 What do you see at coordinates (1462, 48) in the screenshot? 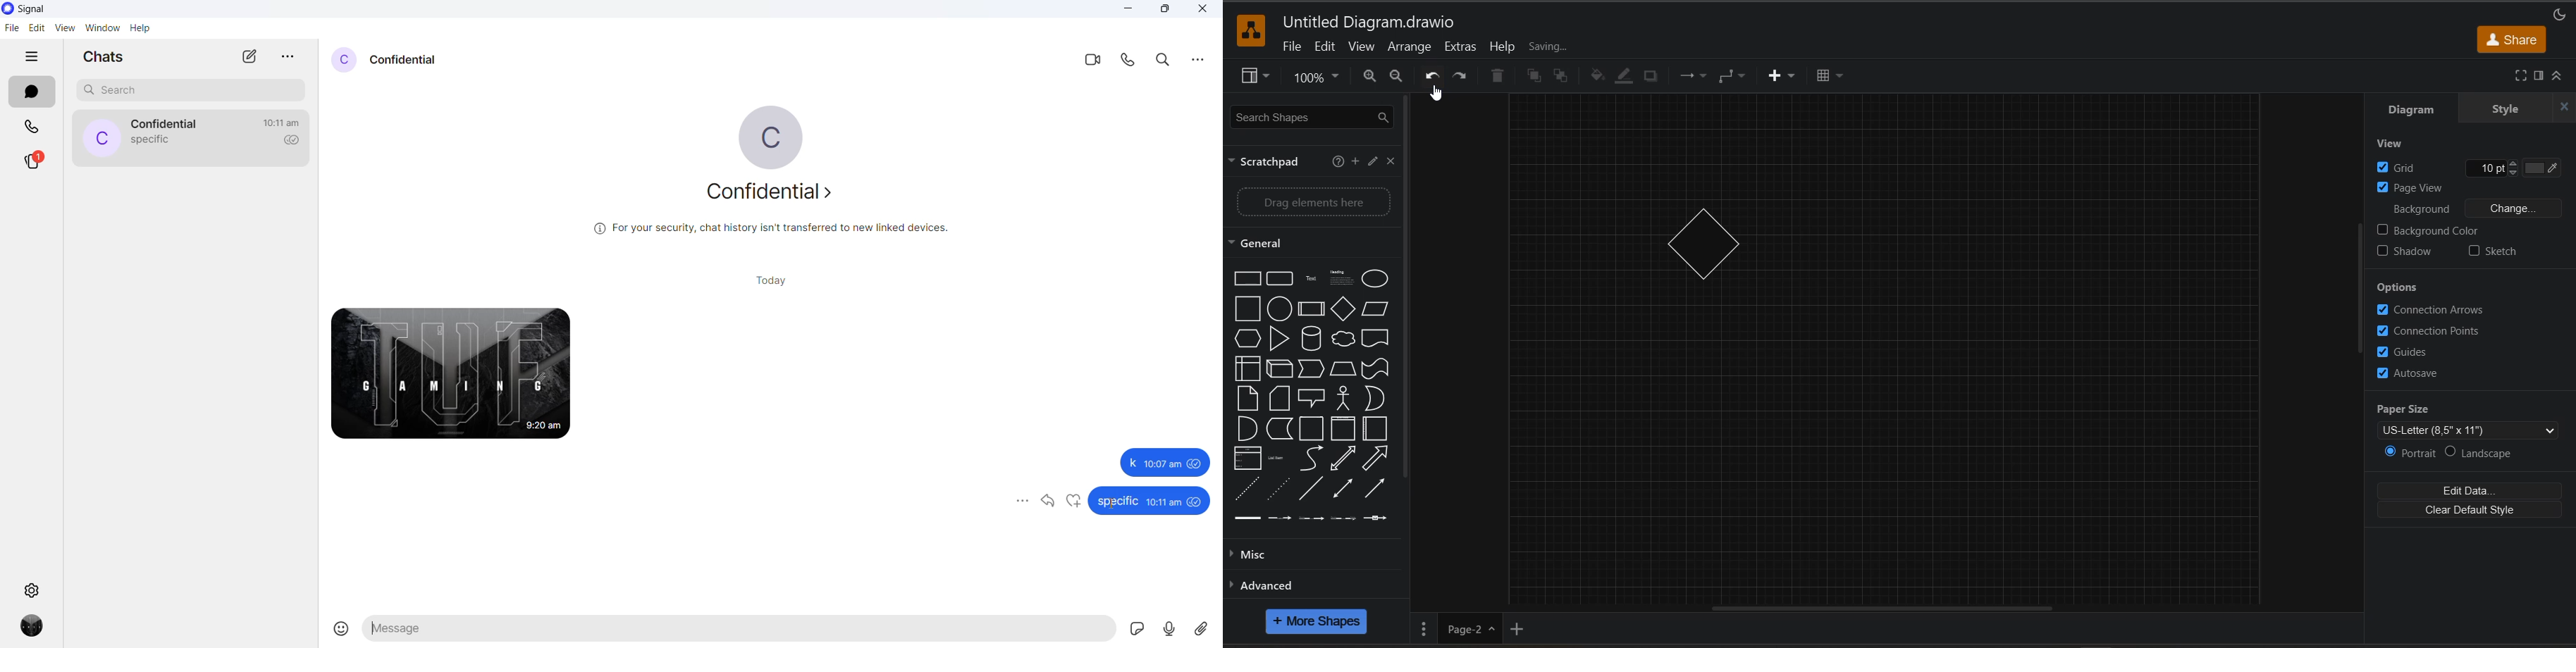
I see `extras` at bounding box center [1462, 48].